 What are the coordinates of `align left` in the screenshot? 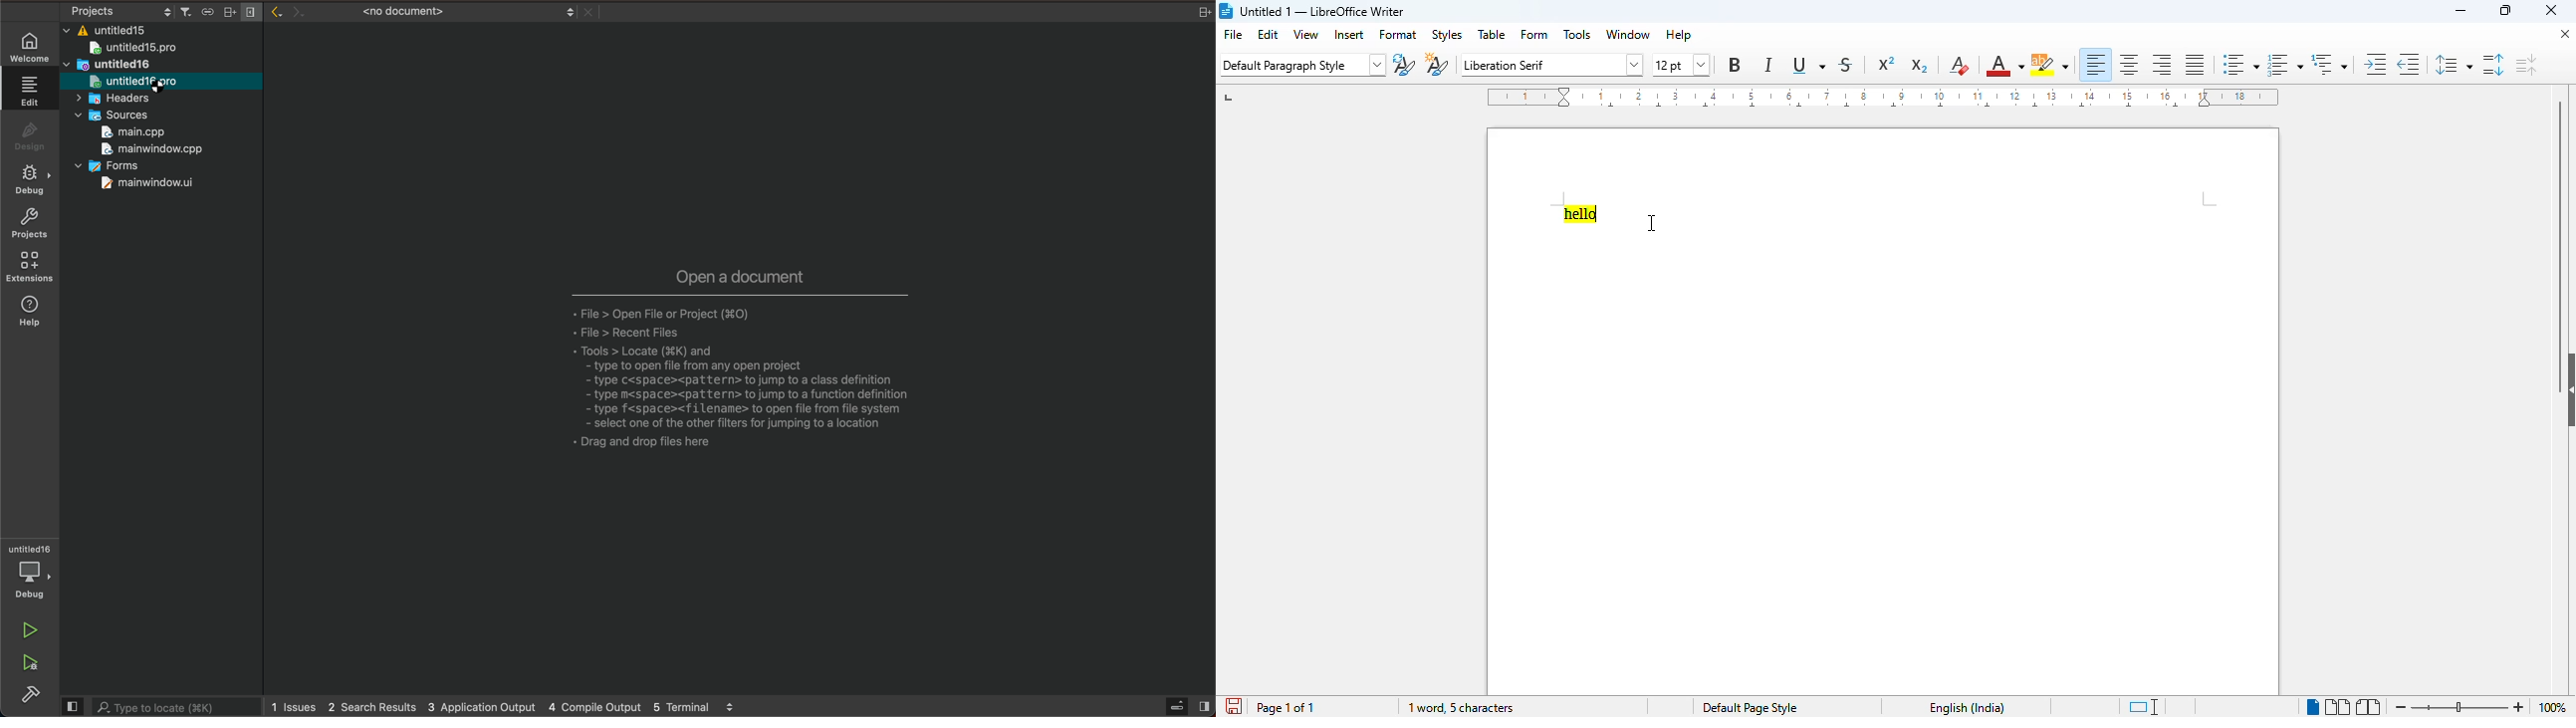 It's located at (2096, 64).